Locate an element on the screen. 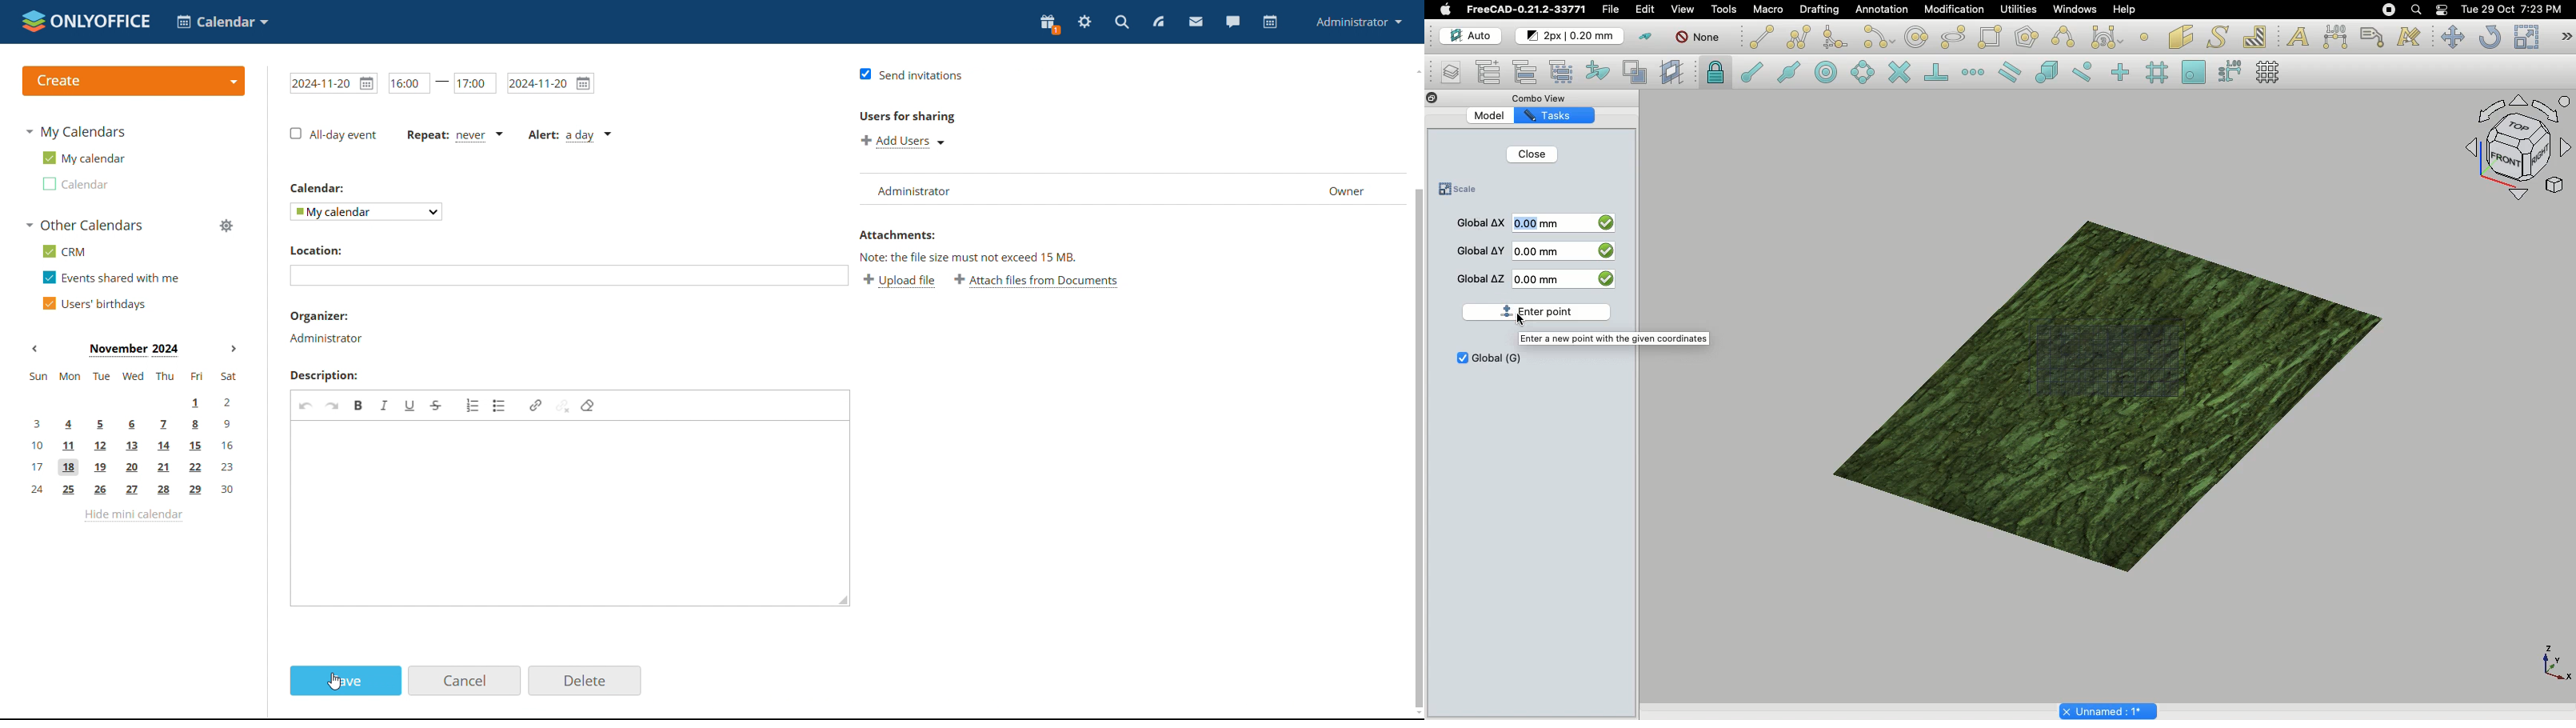 This screenshot has height=728, width=2576. Global X is located at coordinates (1481, 225).